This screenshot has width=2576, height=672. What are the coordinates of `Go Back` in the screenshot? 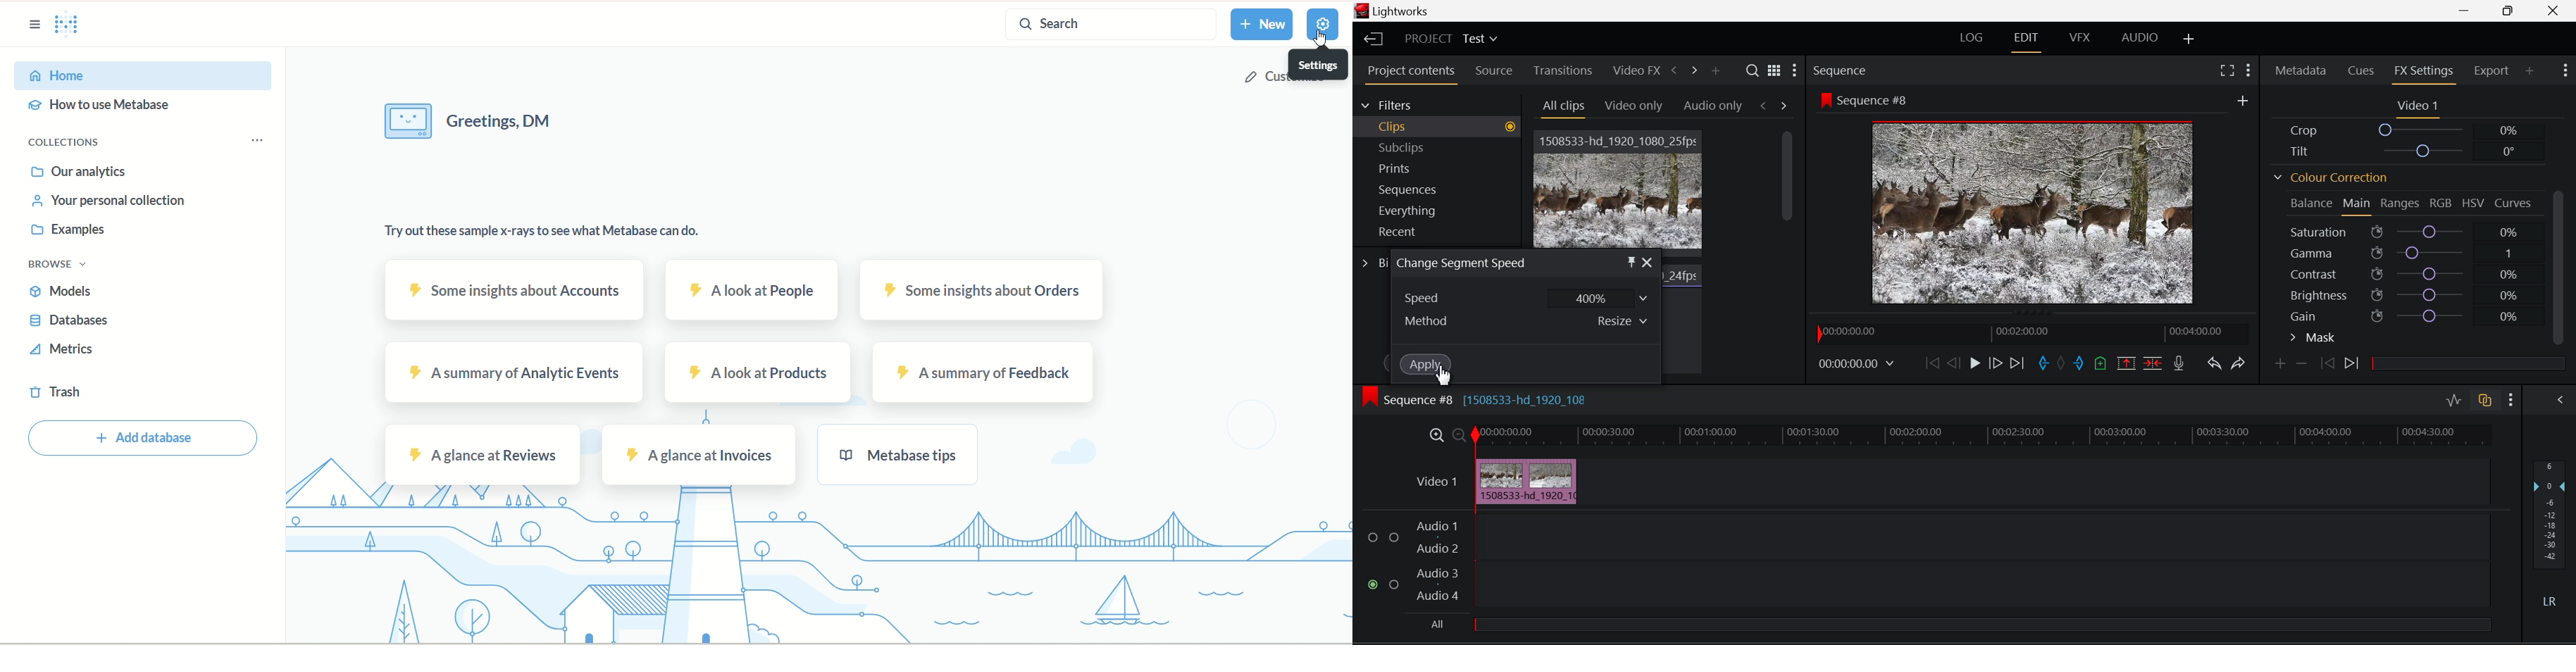 It's located at (1954, 363).